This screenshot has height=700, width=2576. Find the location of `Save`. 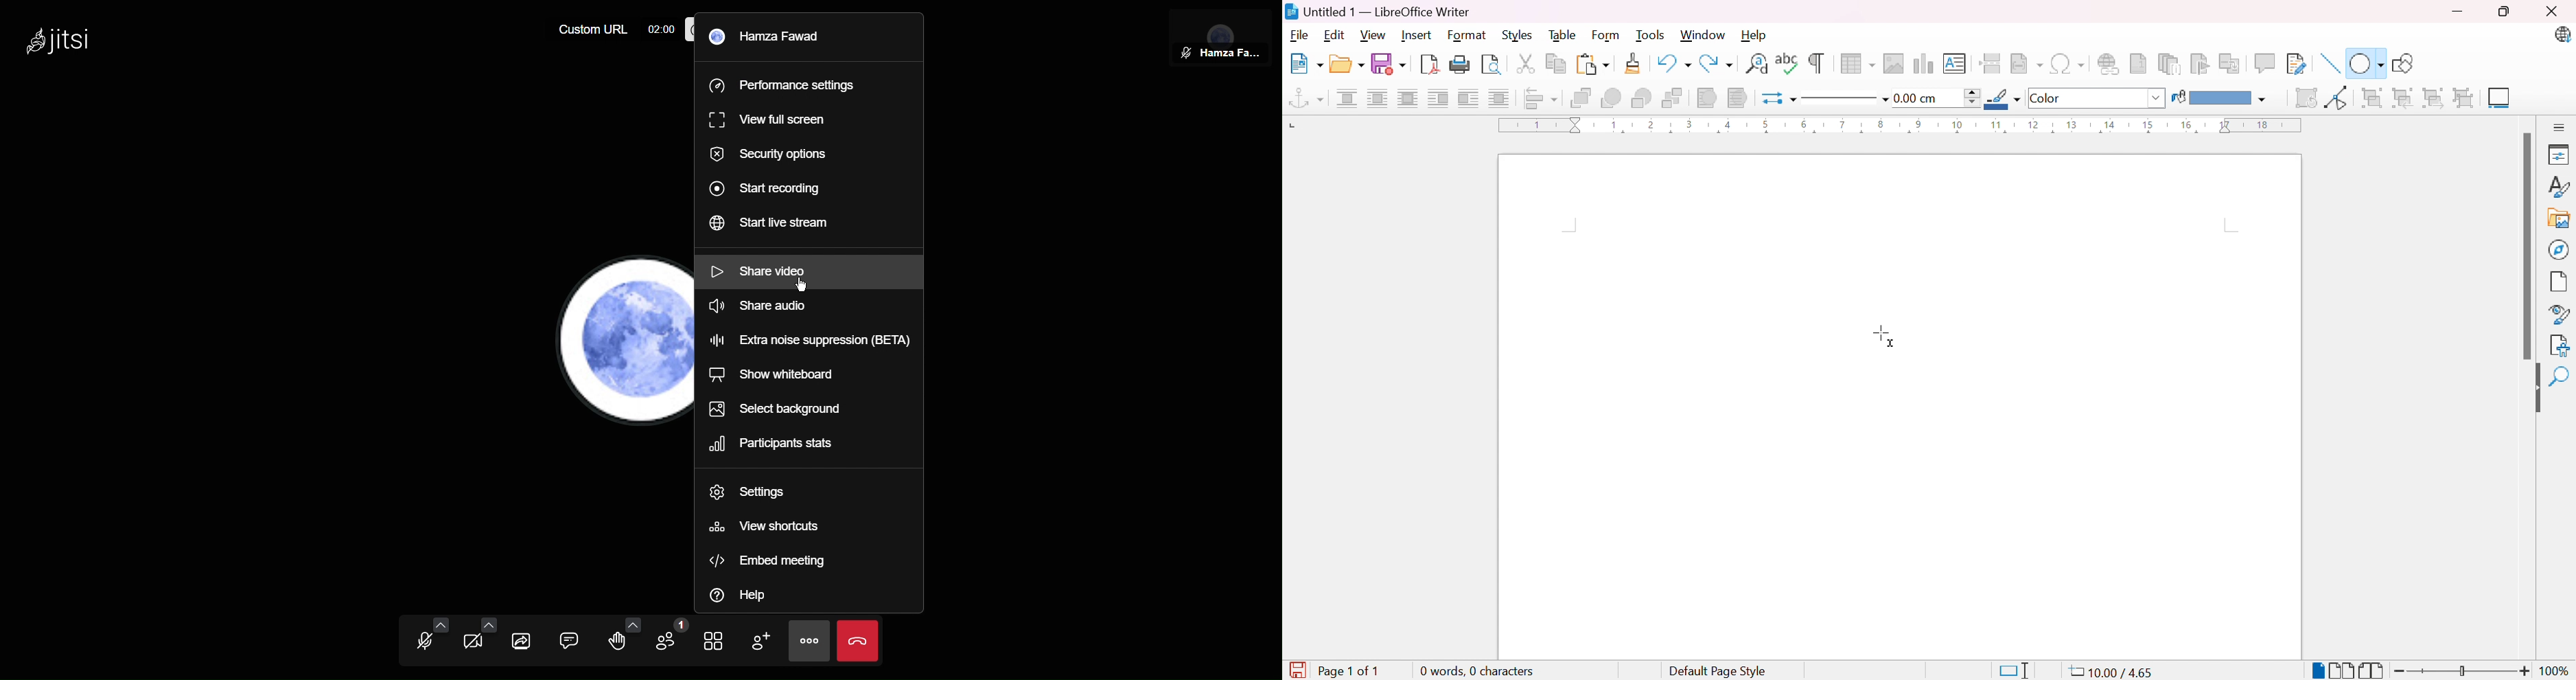

Save is located at coordinates (1389, 63).